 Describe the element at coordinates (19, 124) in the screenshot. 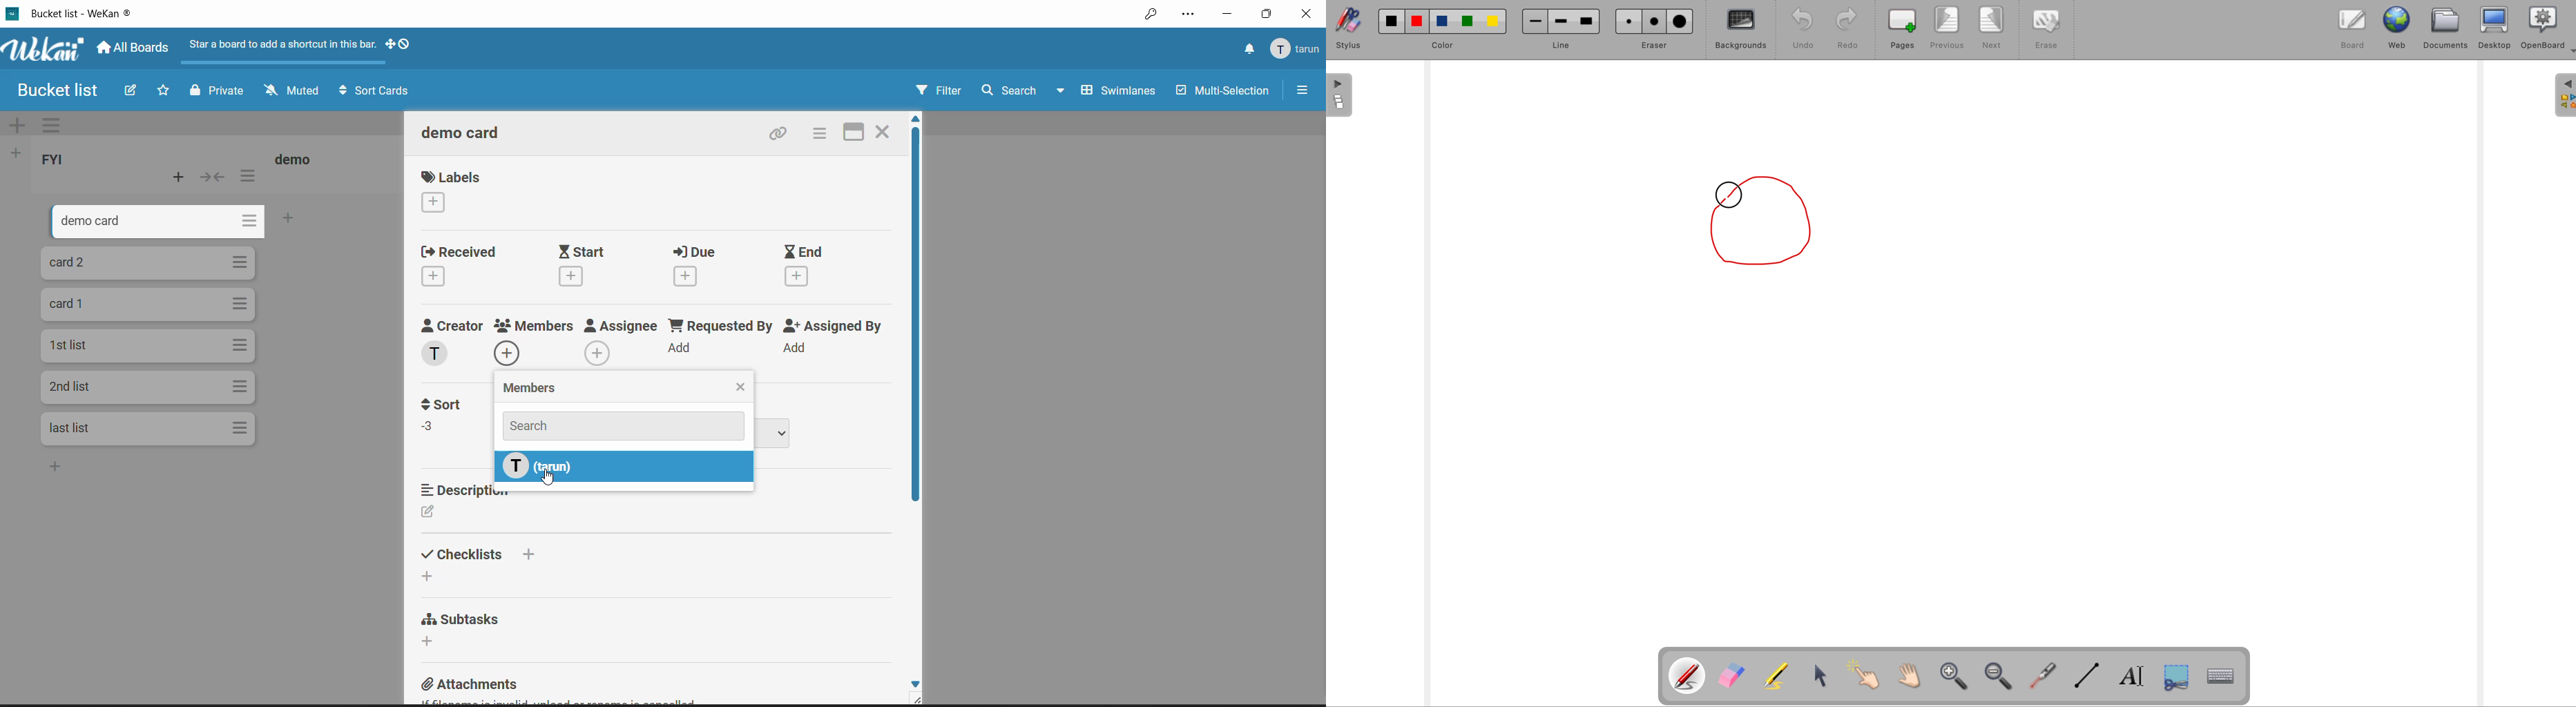

I see `add swimlane` at that location.